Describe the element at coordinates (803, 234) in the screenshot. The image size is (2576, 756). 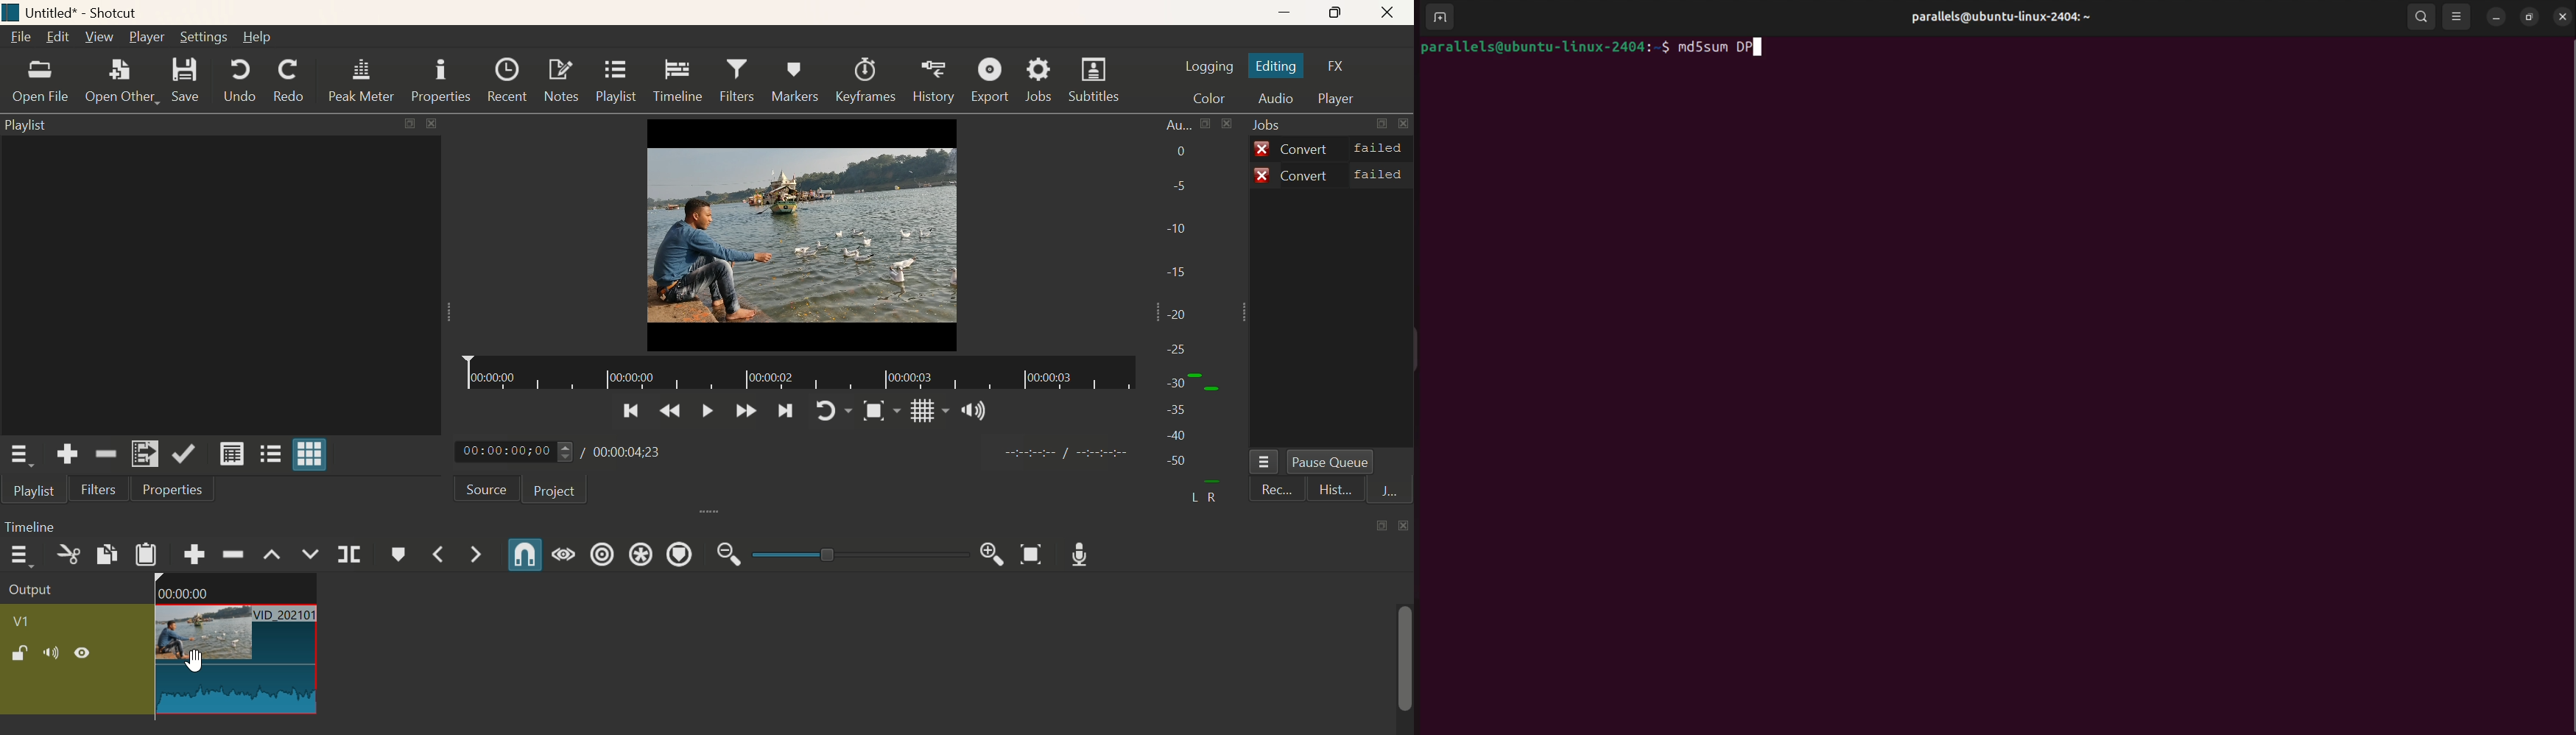
I see `Video` at that location.